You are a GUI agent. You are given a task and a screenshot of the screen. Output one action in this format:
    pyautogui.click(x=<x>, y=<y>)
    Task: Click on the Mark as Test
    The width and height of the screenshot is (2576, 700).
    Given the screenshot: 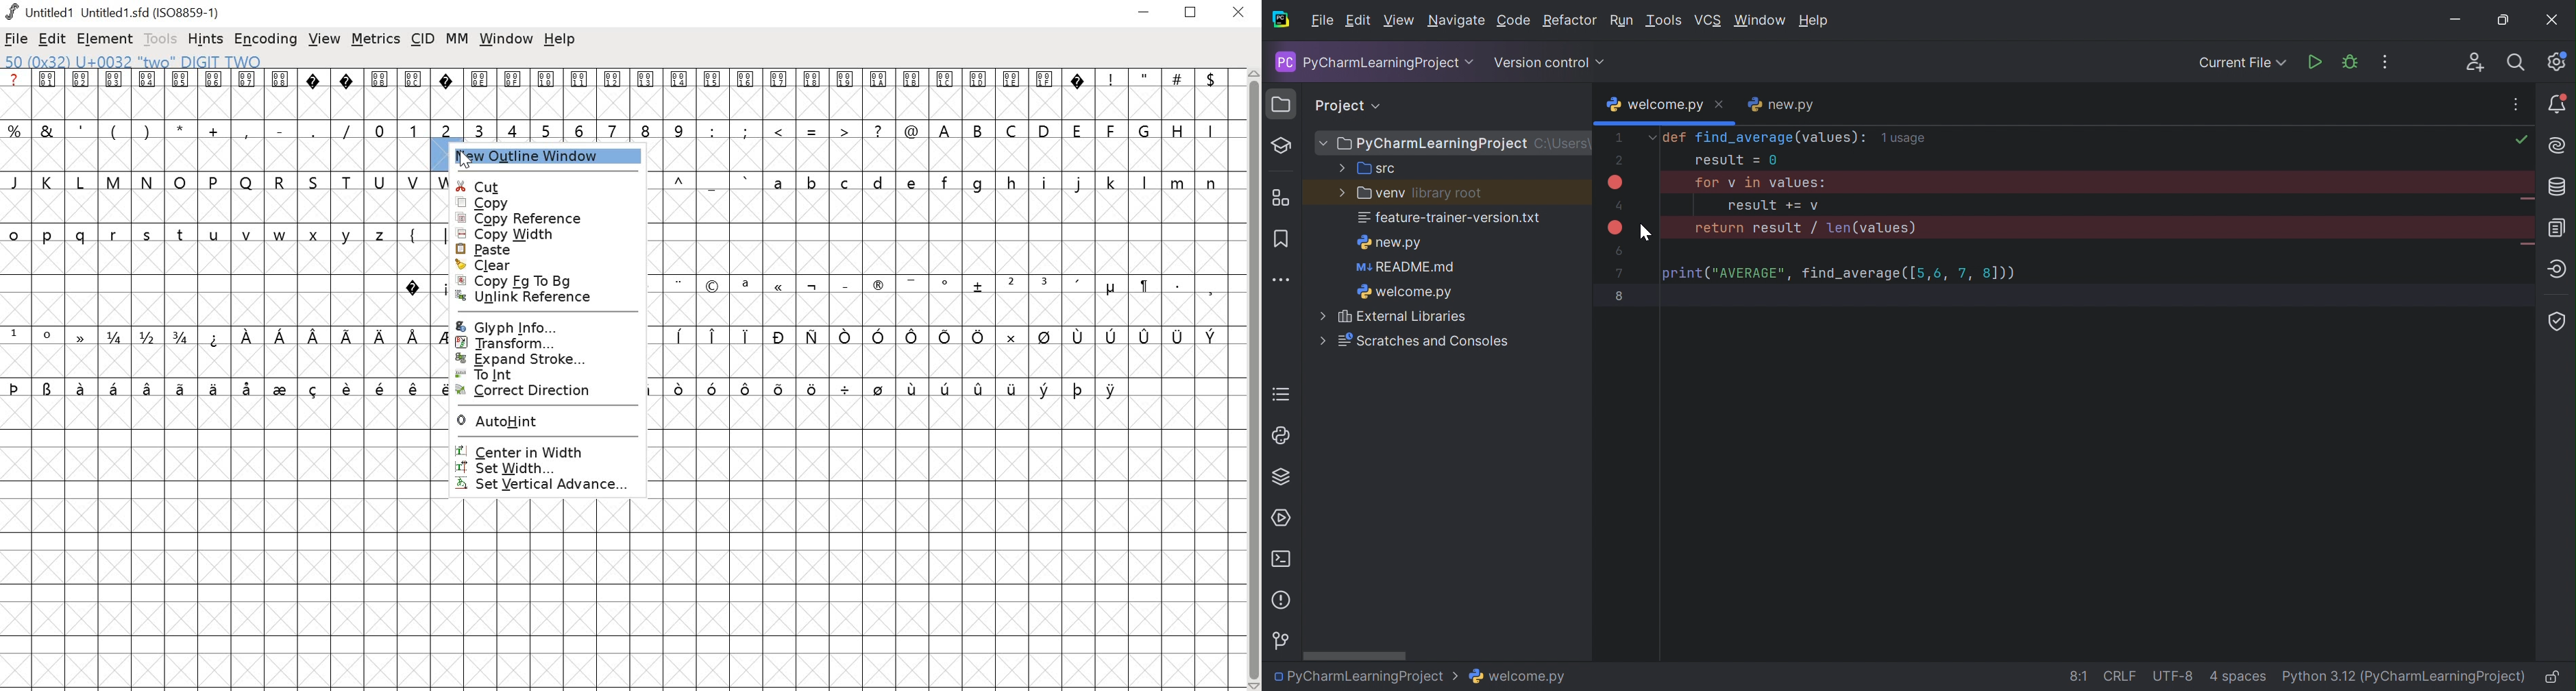 What is the action you would take?
    pyautogui.click(x=1283, y=147)
    